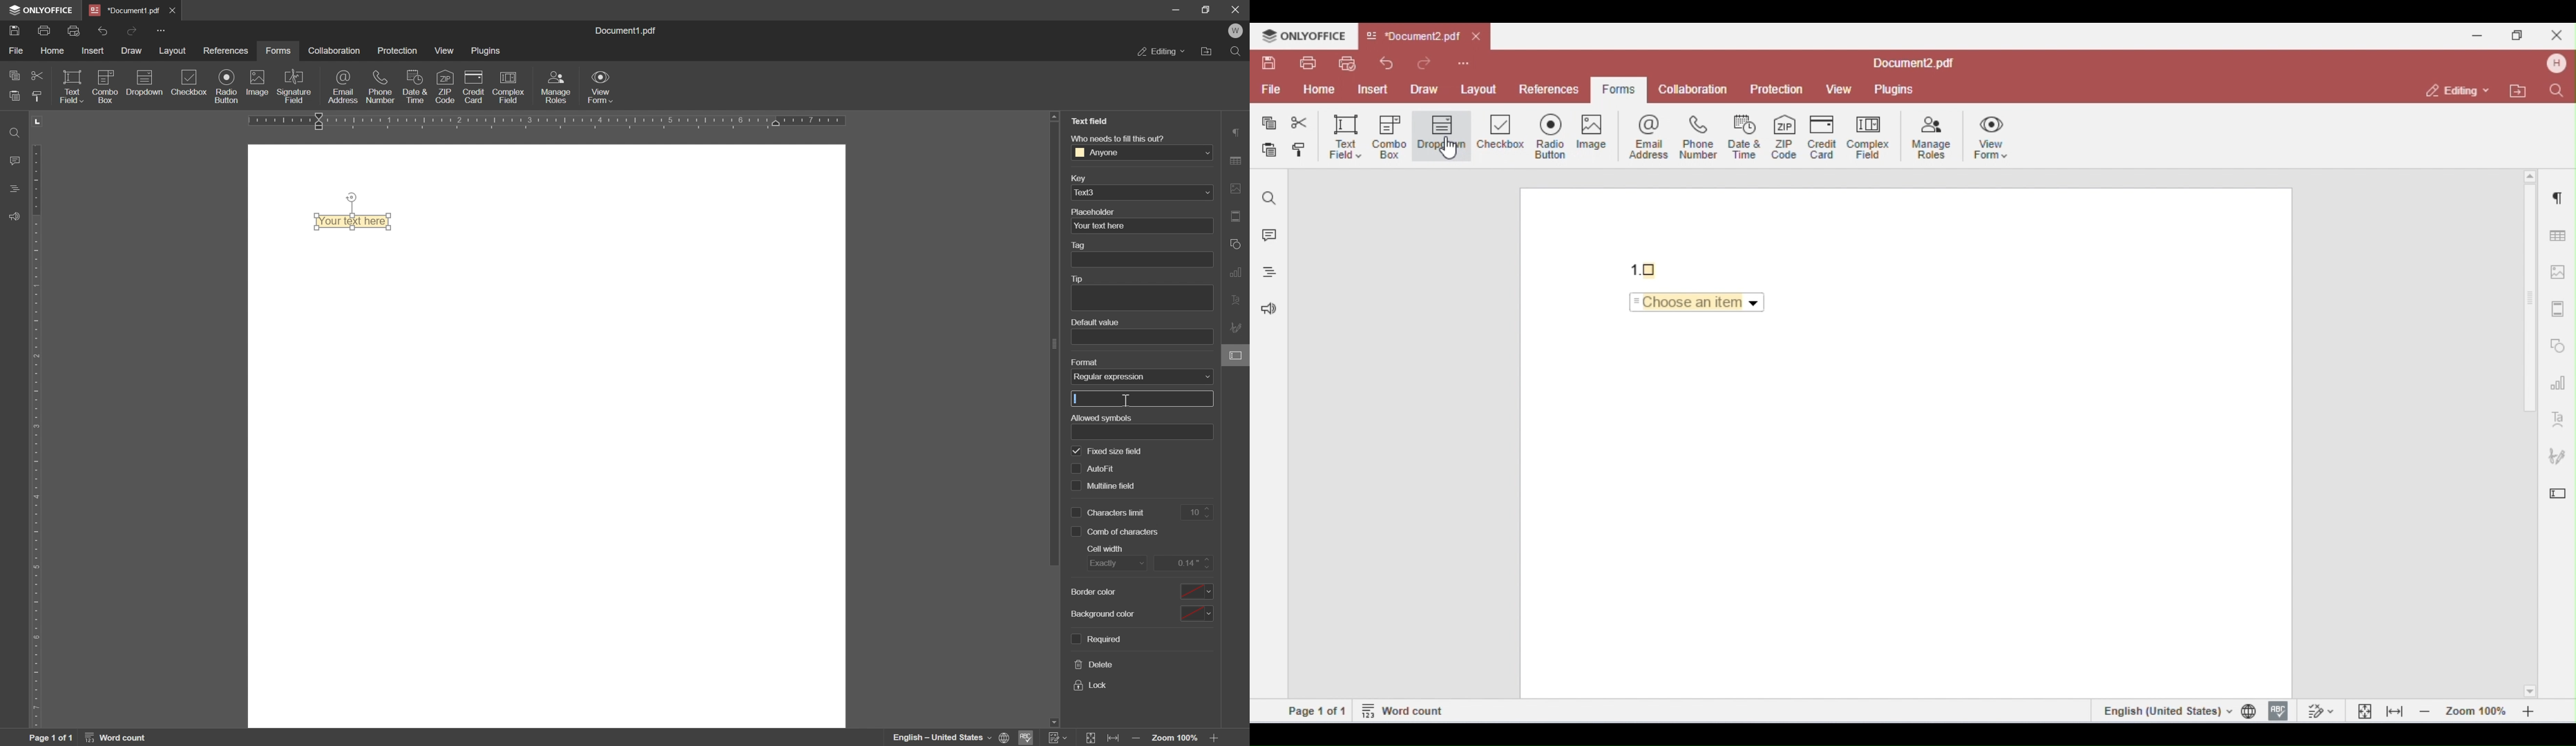 The image size is (2576, 756). I want to click on tag, so click(1082, 246).